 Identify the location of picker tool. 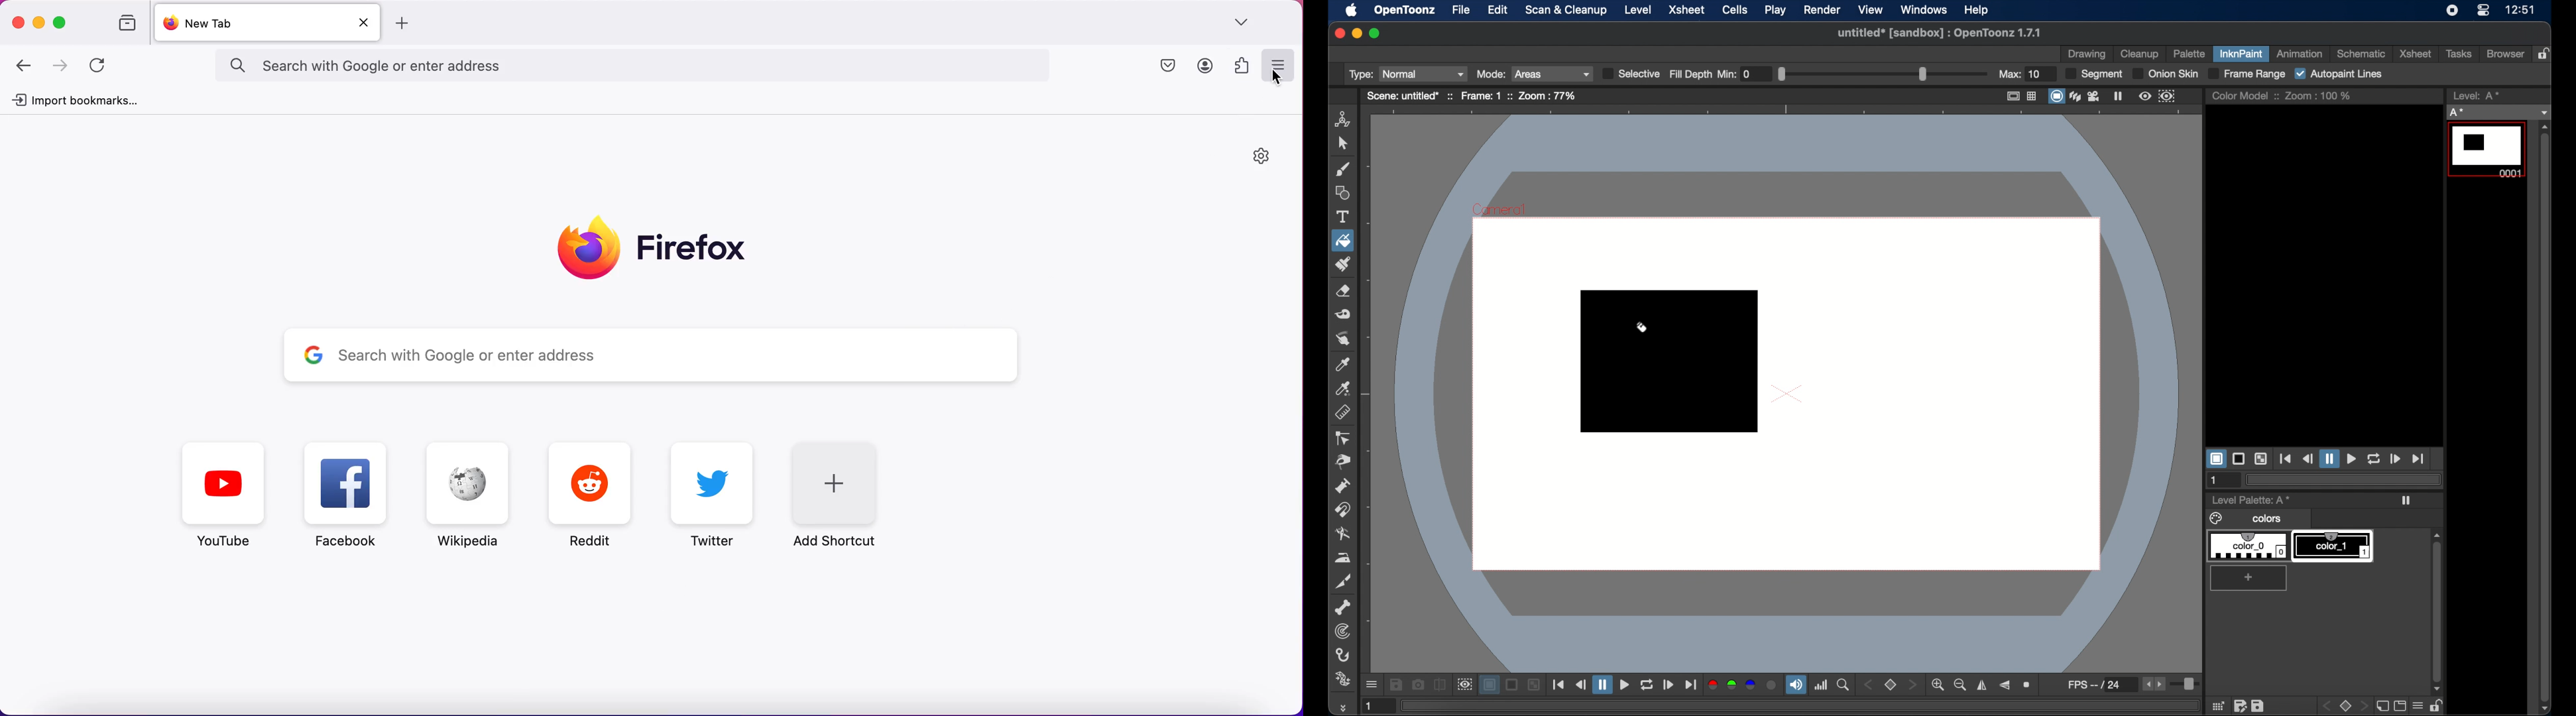
(1342, 364).